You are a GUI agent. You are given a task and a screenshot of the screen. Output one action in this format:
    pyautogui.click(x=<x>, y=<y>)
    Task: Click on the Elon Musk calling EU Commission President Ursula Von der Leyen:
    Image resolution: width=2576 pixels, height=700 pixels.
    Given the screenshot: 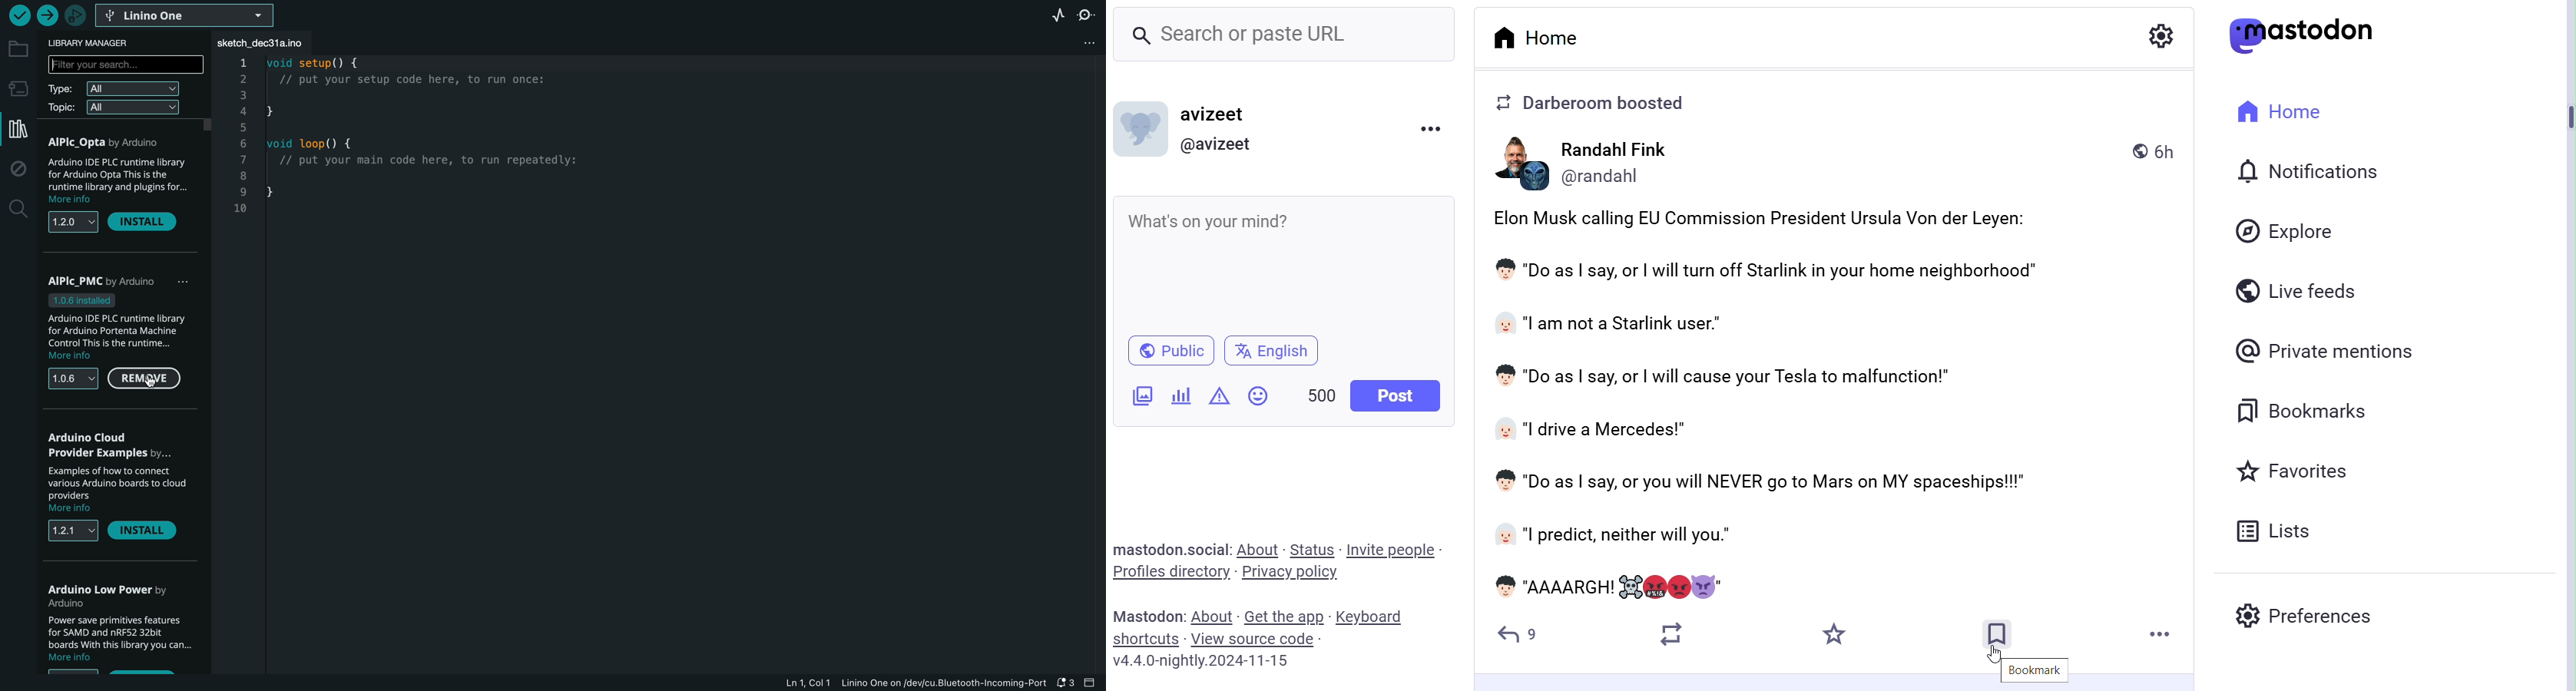 What is the action you would take?
    pyautogui.click(x=1765, y=218)
    